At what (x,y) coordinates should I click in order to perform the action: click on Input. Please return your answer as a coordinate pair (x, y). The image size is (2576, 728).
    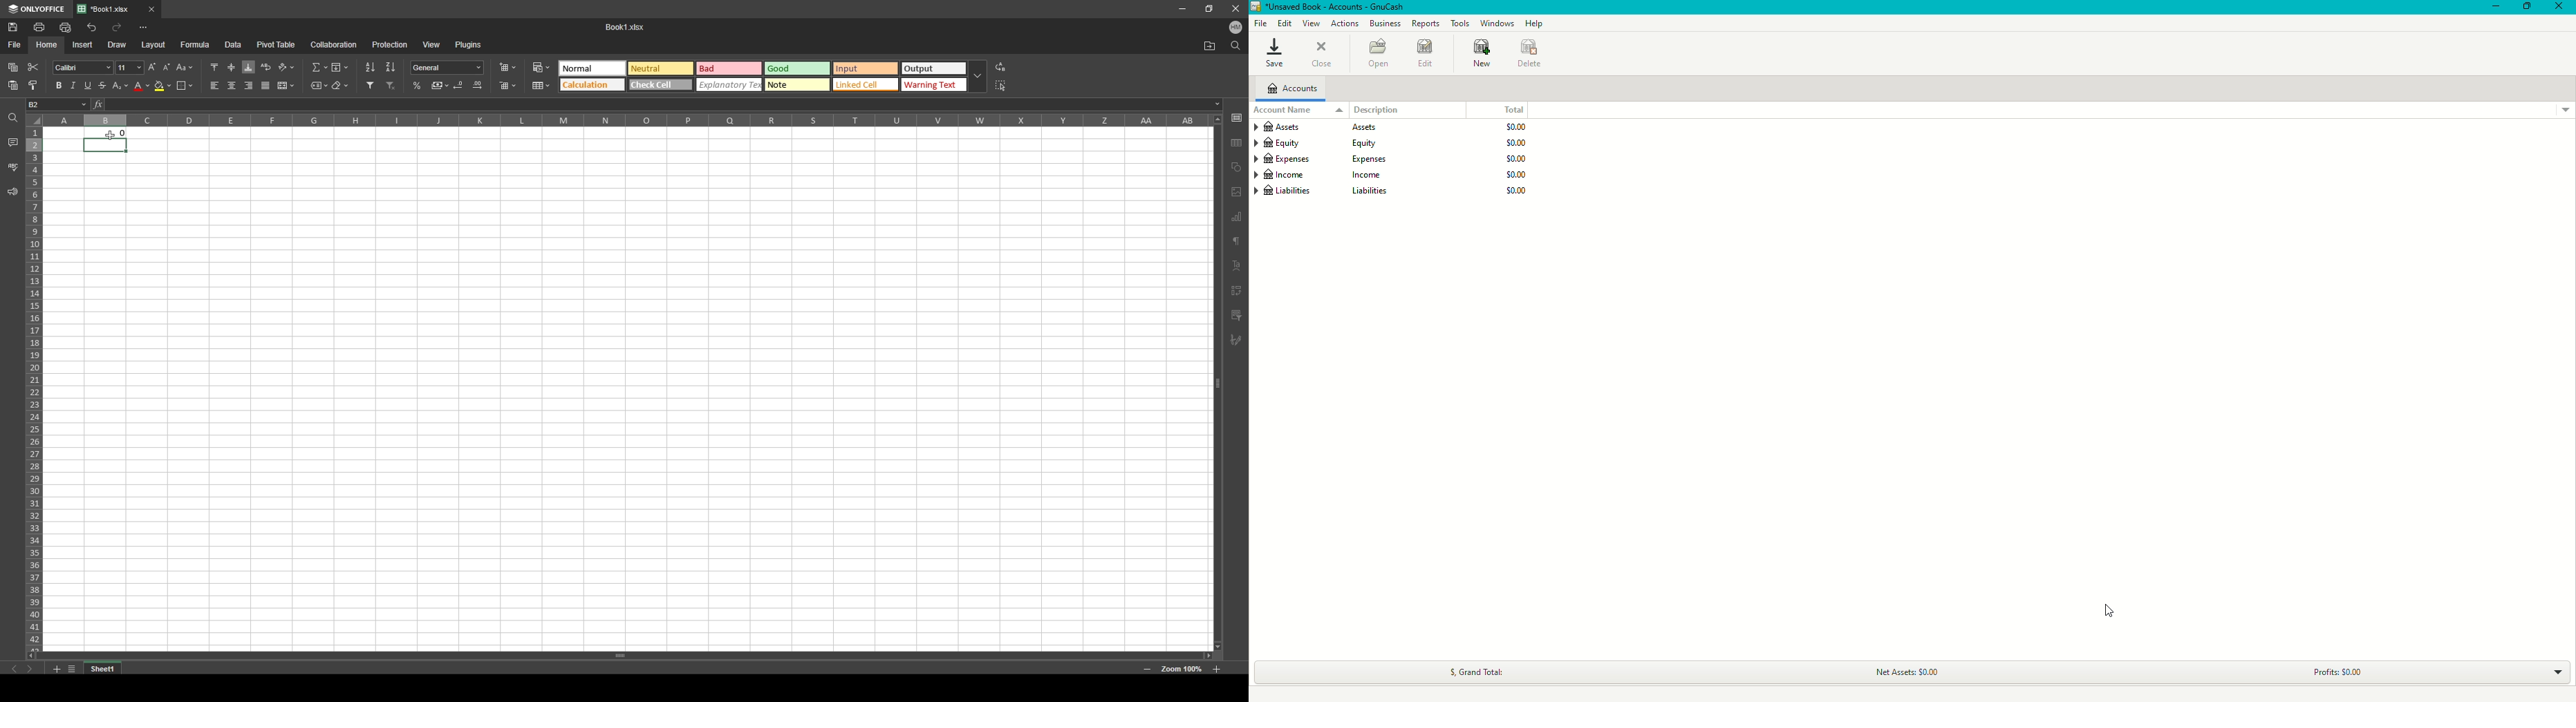
    Looking at the image, I should click on (867, 68).